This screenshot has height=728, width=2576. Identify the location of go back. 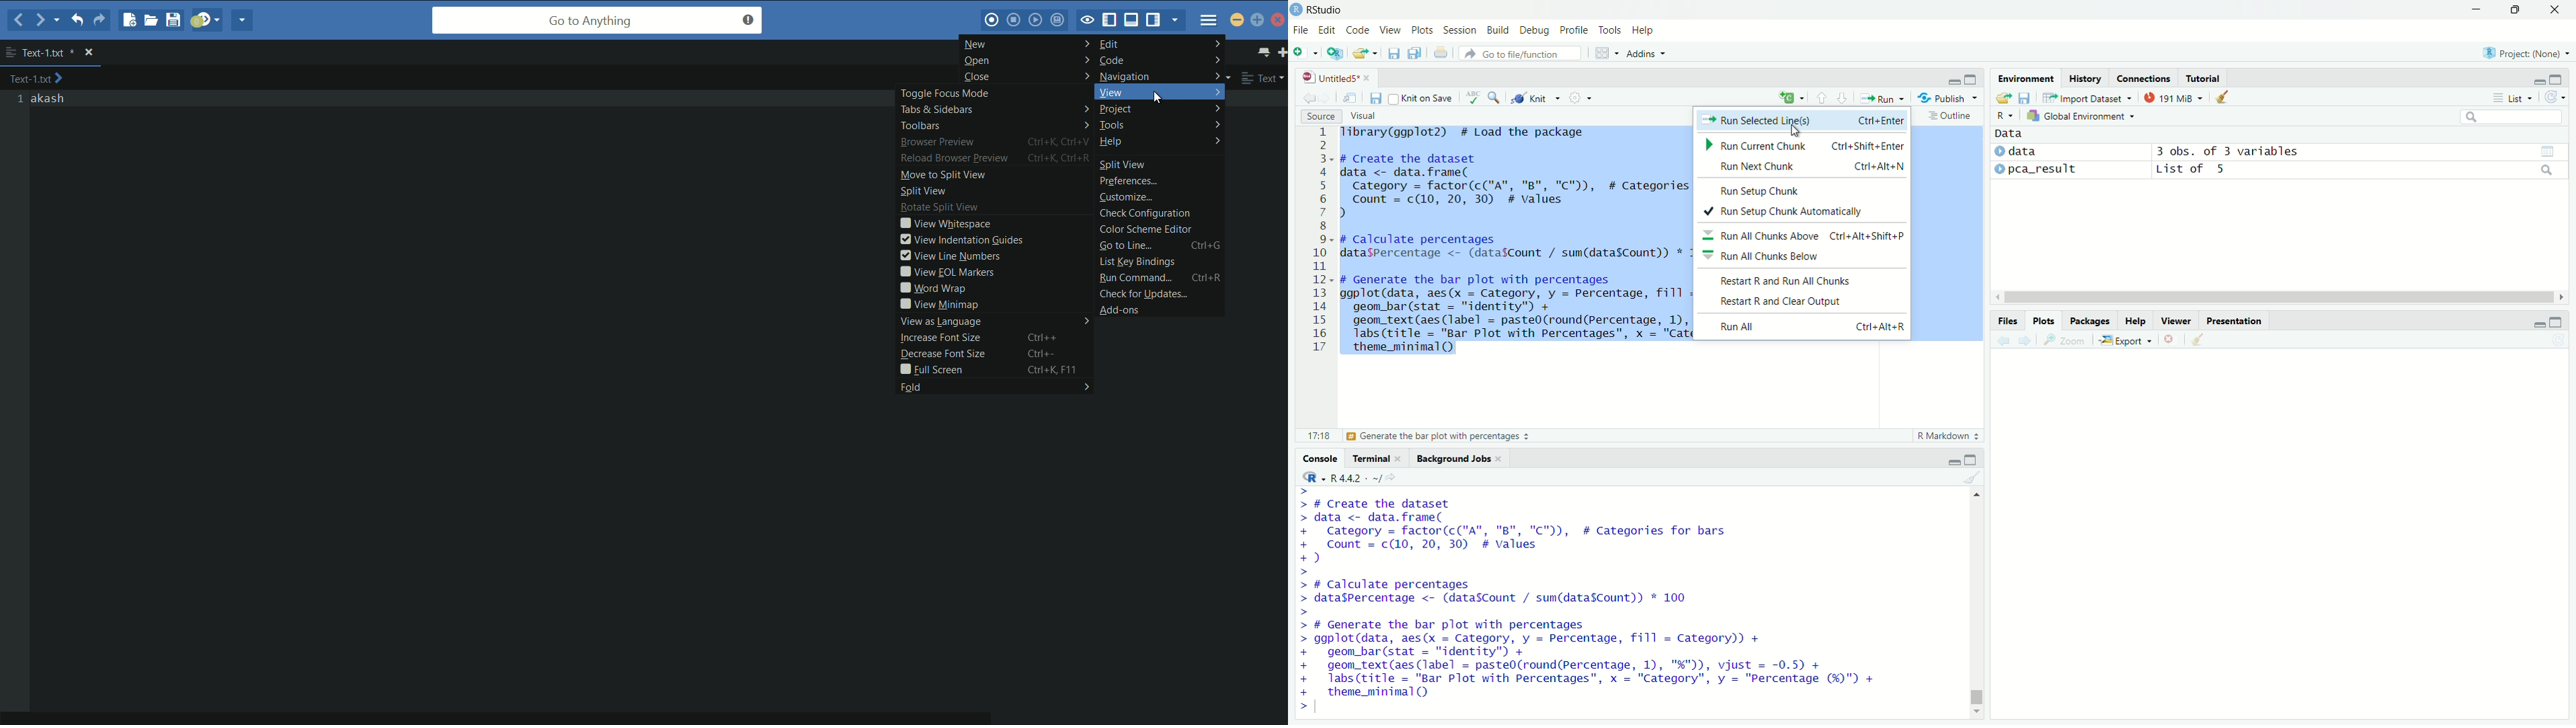
(2003, 341).